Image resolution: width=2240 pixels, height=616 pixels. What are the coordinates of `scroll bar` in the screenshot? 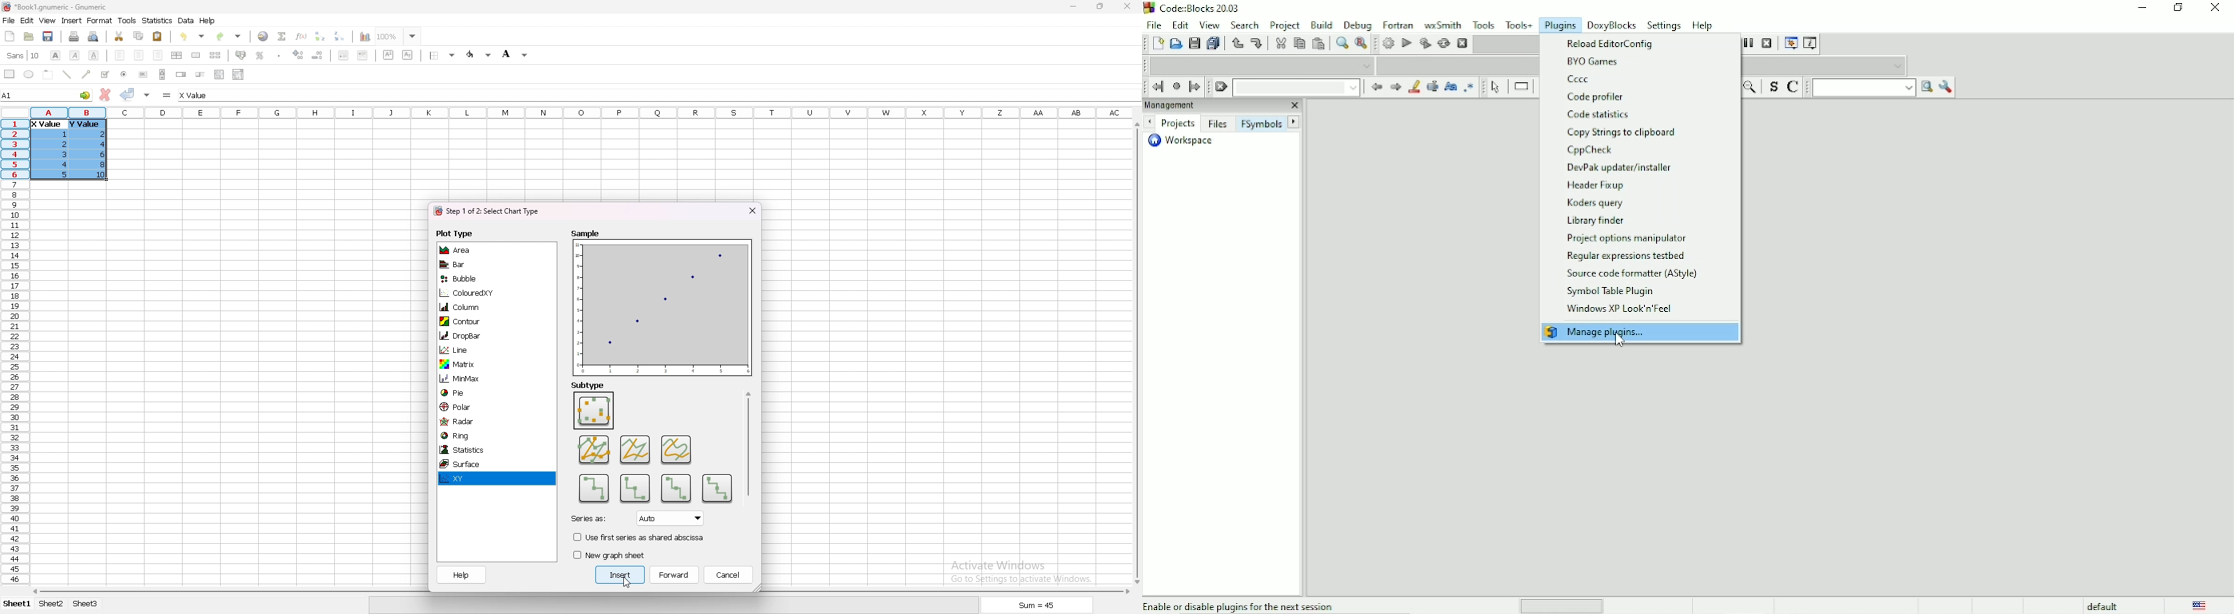 It's located at (579, 591).